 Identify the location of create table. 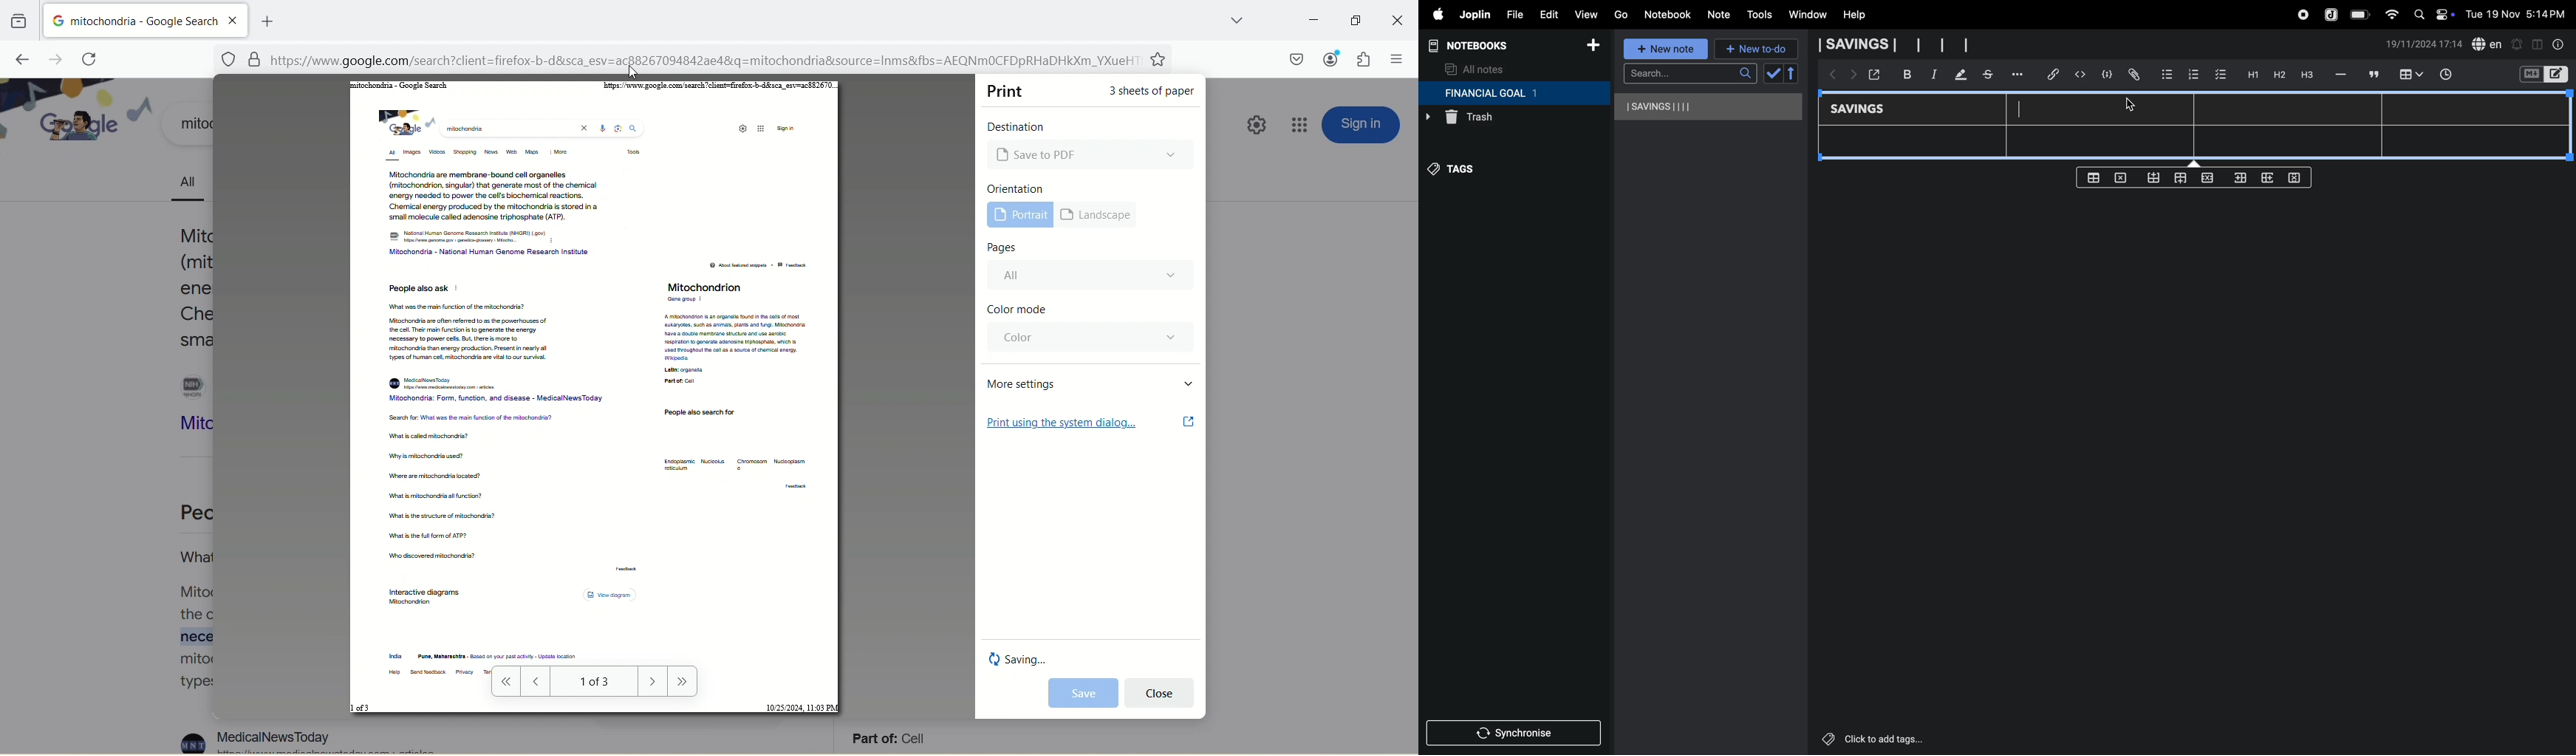
(2093, 177).